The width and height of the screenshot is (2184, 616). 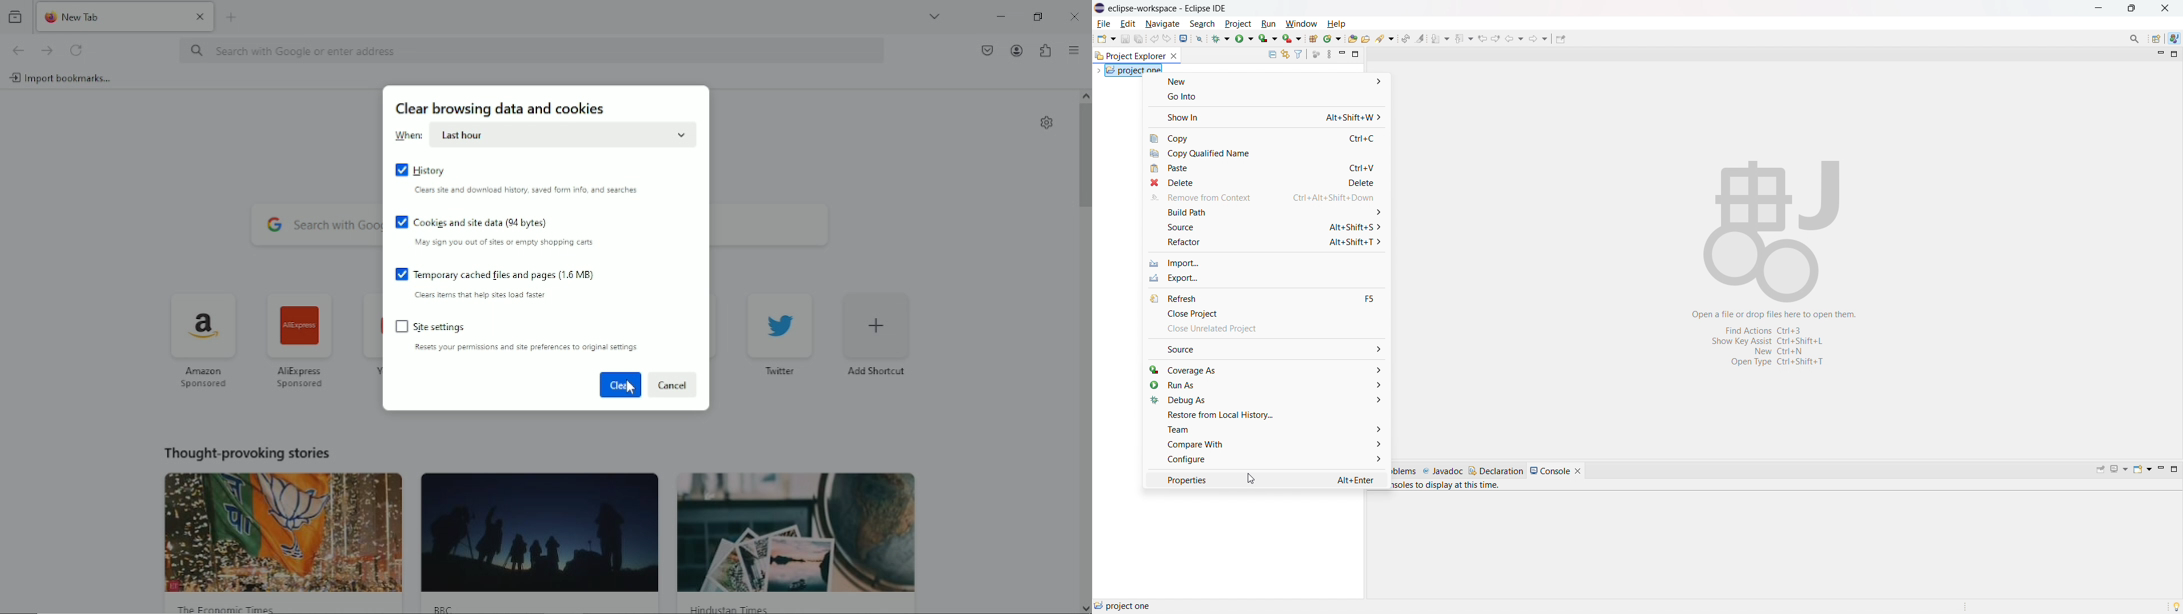 What do you see at coordinates (1496, 37) in the screenshot?
I see `view next location` at bounding box center [1496, 37].